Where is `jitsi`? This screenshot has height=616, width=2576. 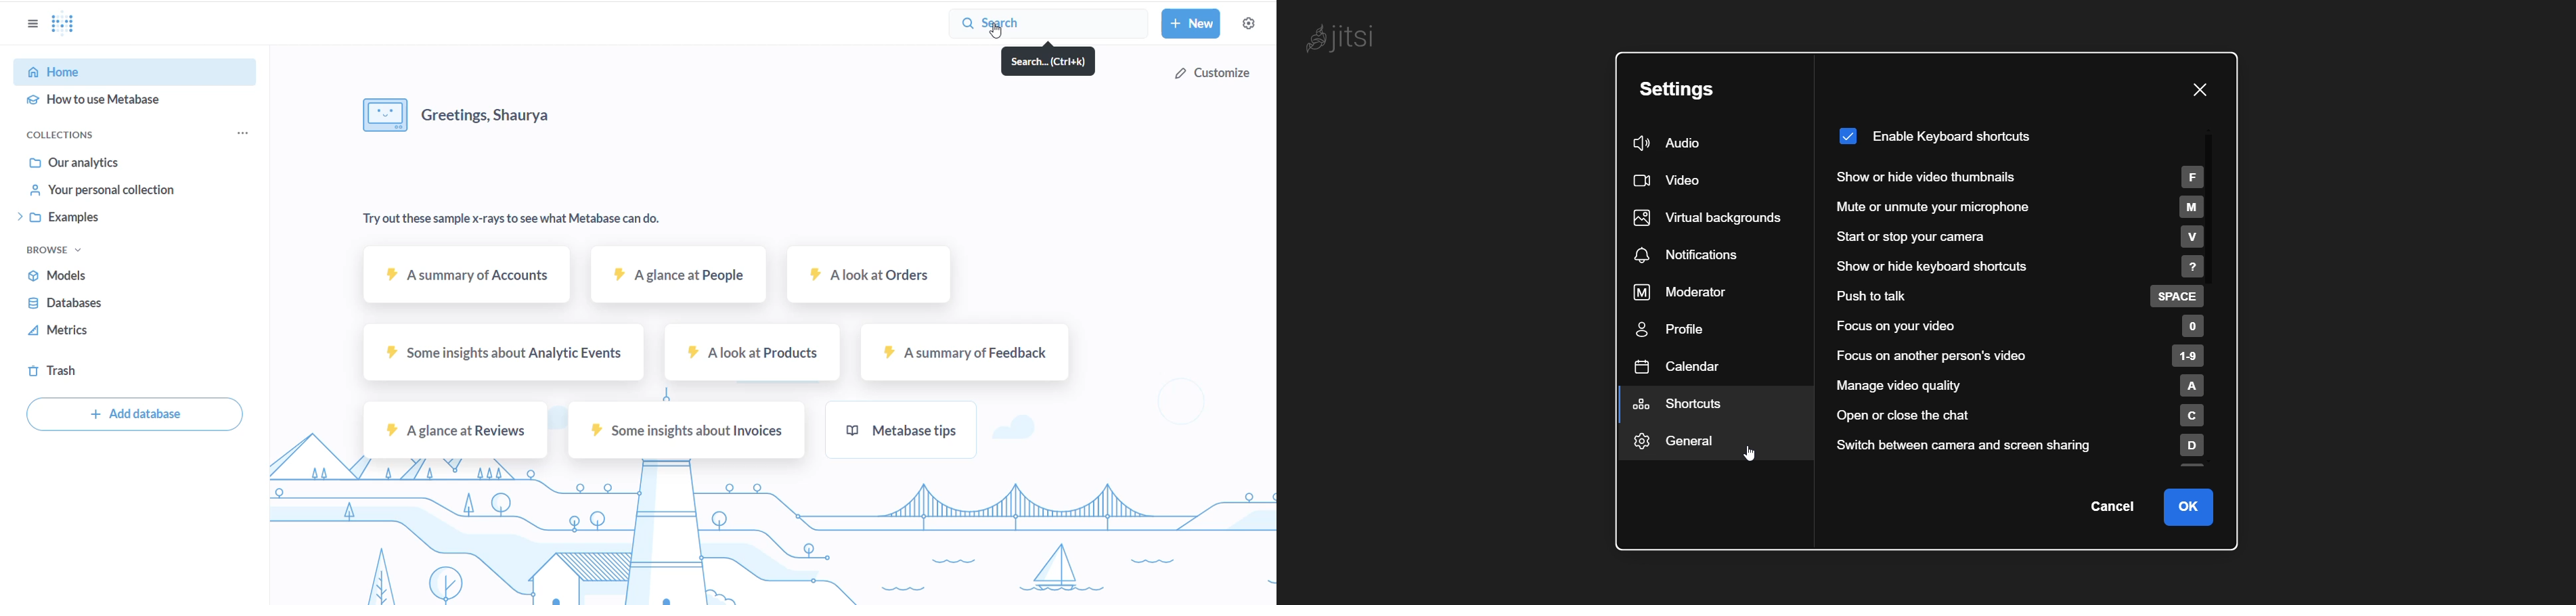 jitsi is located at coordinates (1345, 39).